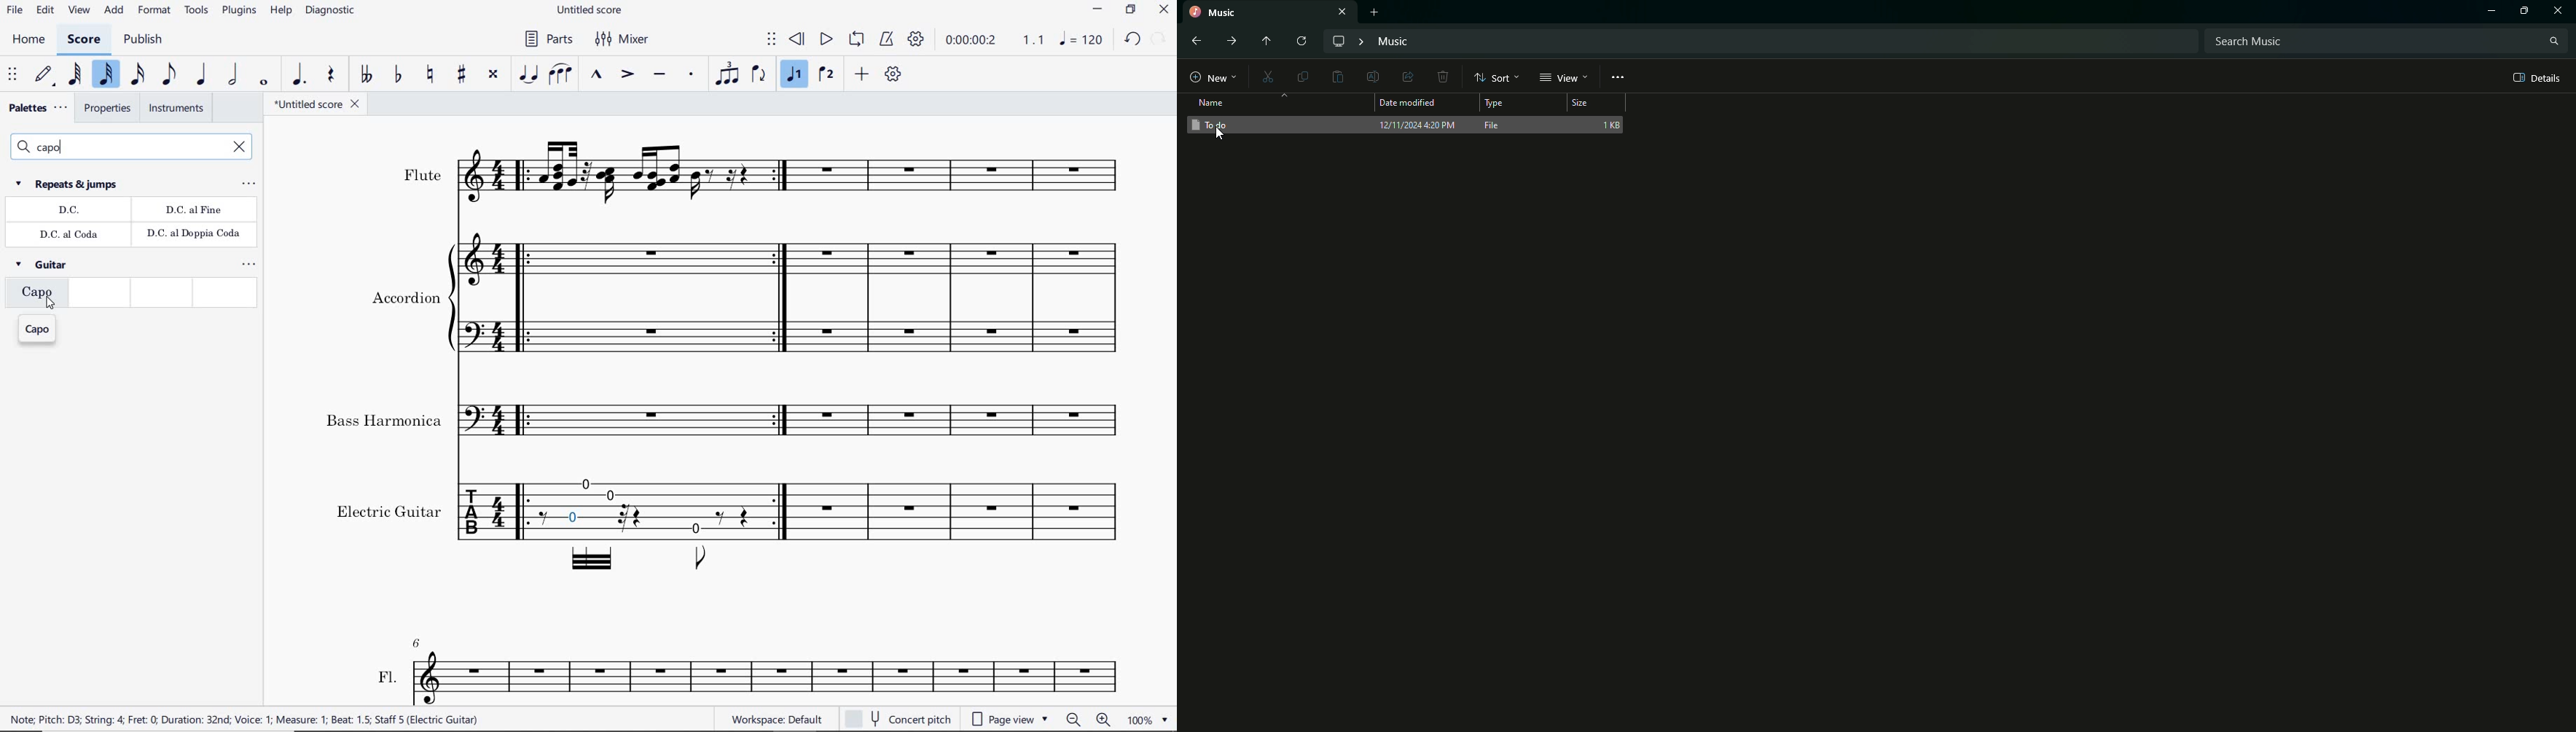 This screenshot has width=2576, height=756. I want to click on instruments, so click(175, 110).